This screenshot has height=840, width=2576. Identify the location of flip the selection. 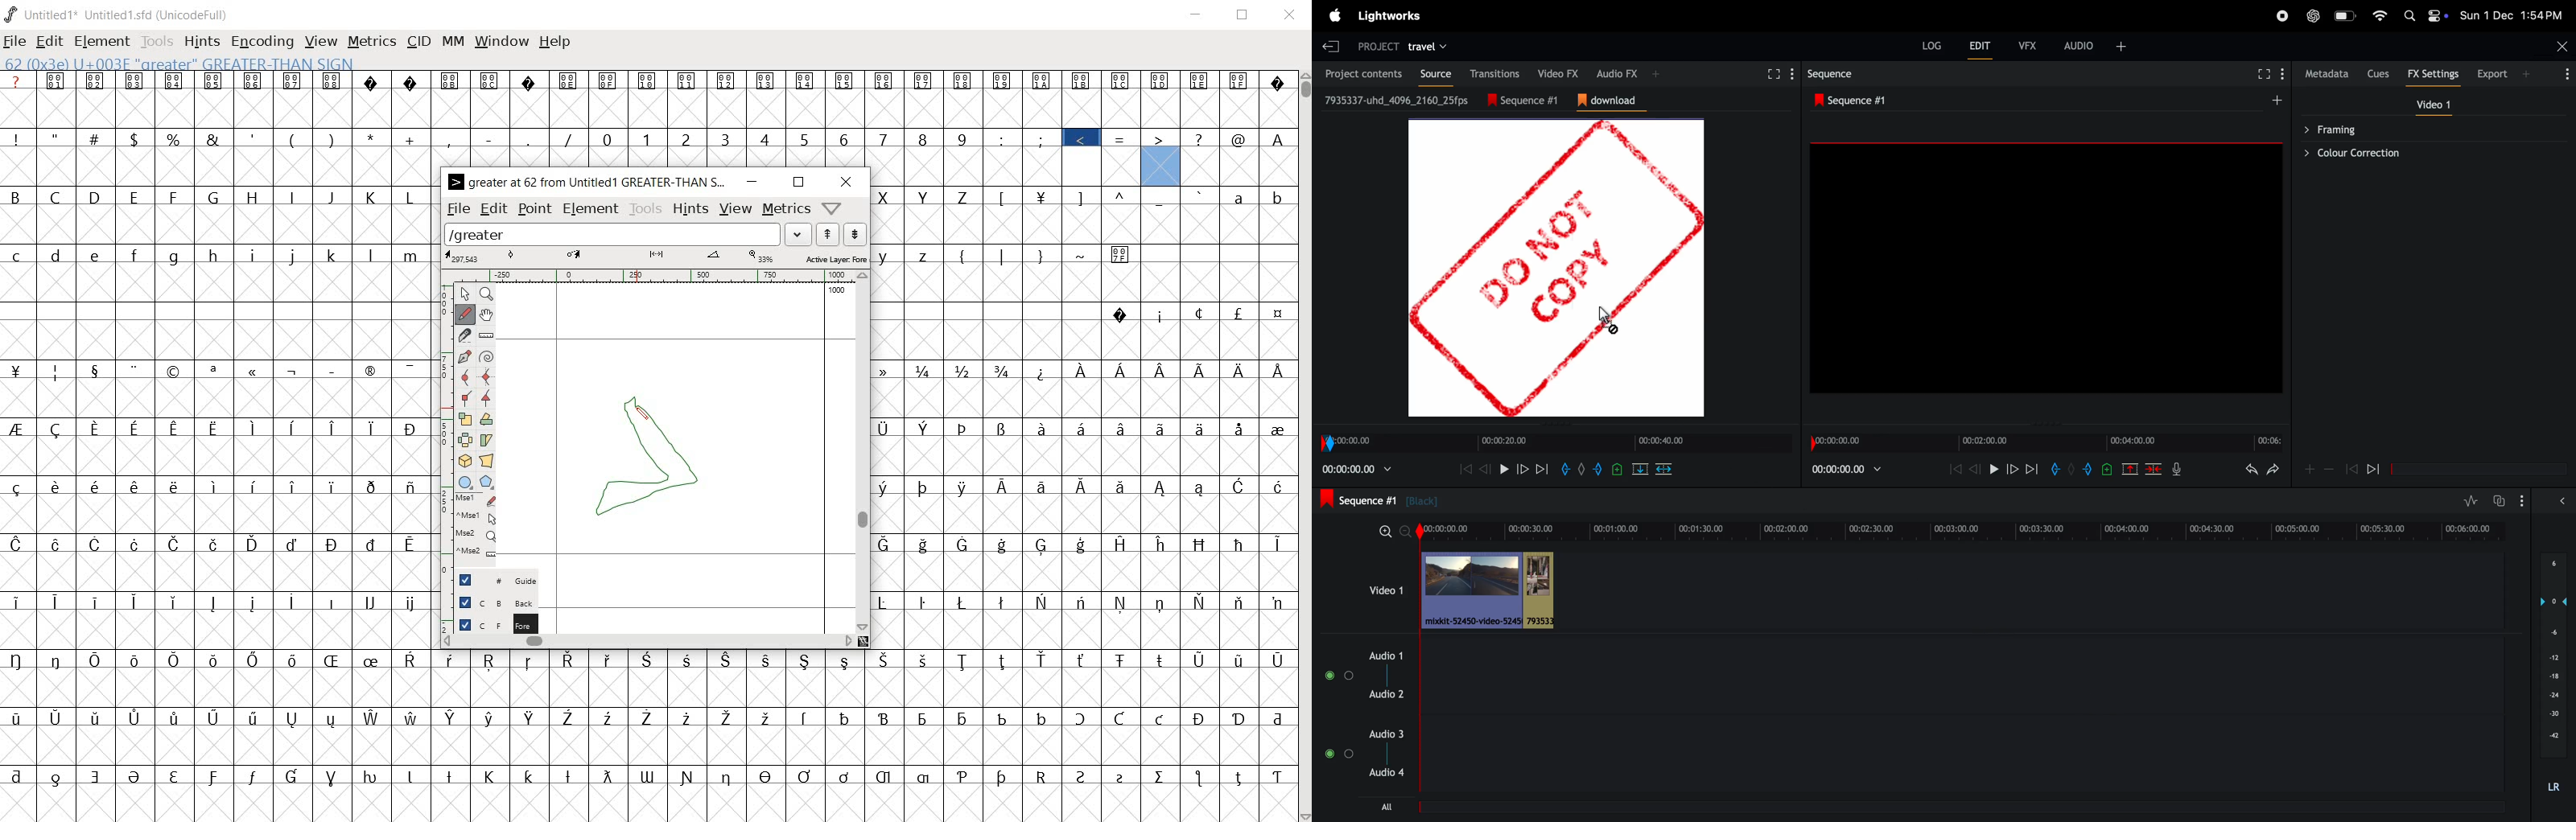
(464, 440).